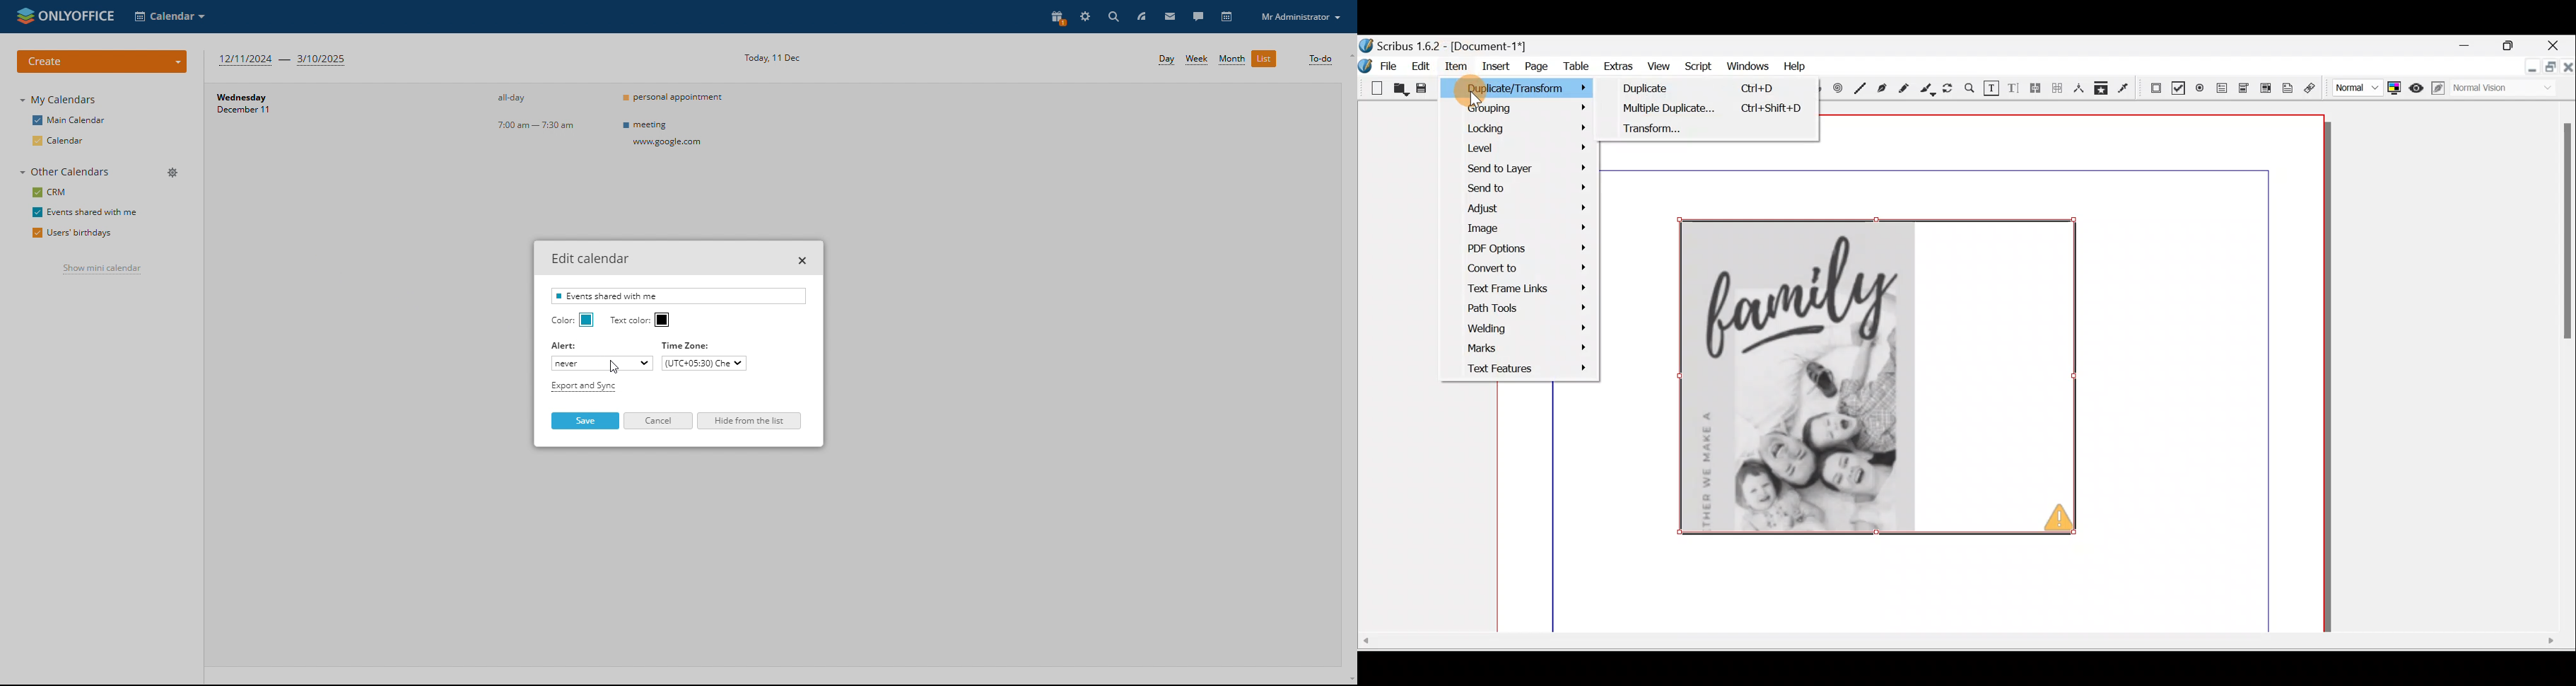 The width and height of the screenshot is (2576, 700). I want to click on logo, so click(63, 16).